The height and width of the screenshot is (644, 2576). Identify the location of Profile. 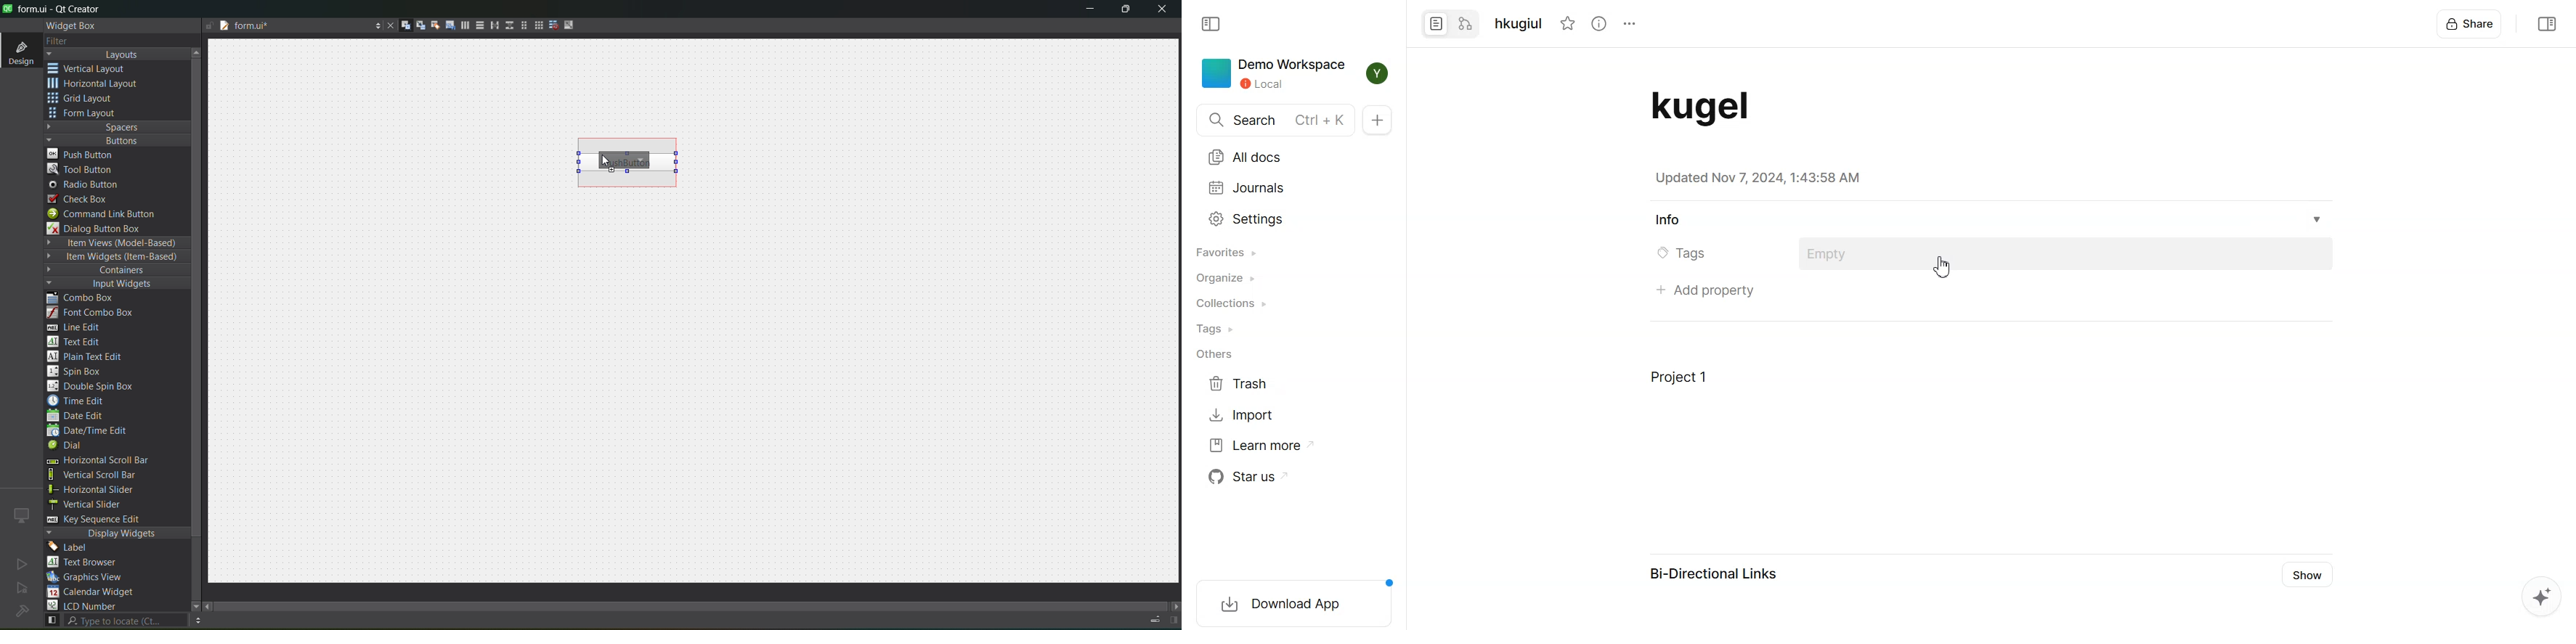
(1376, 73).